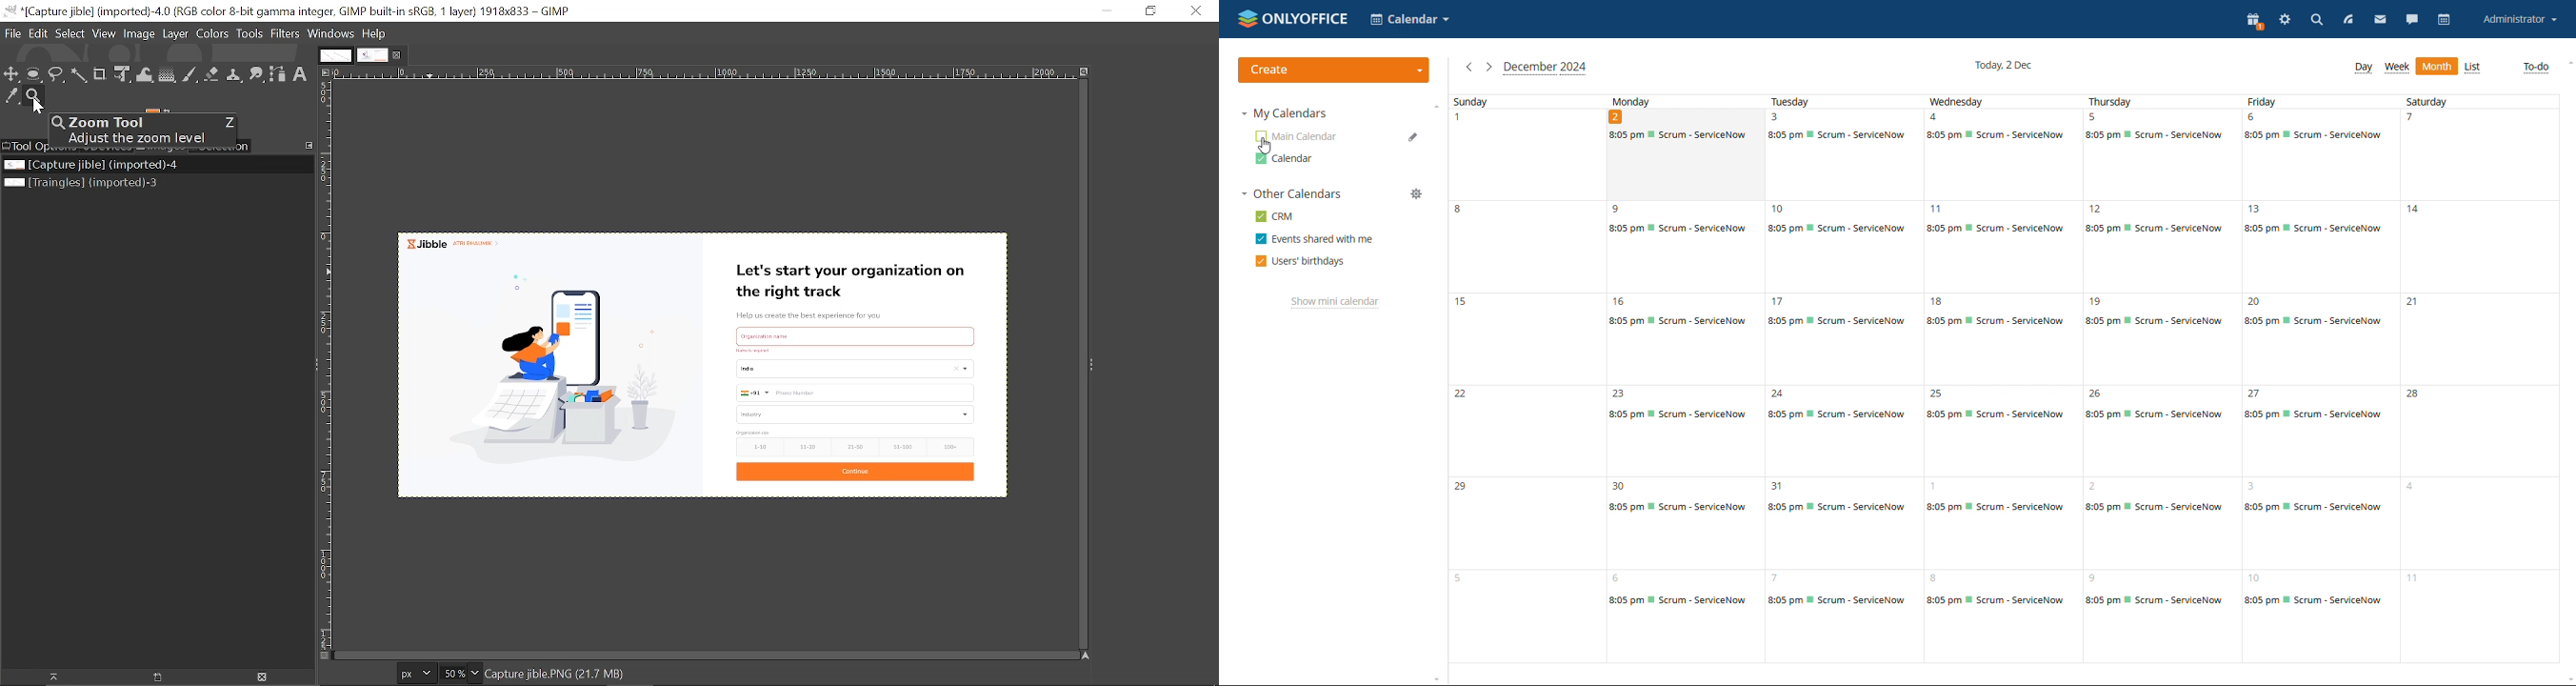  I want to click on Image, so click(140, 34).